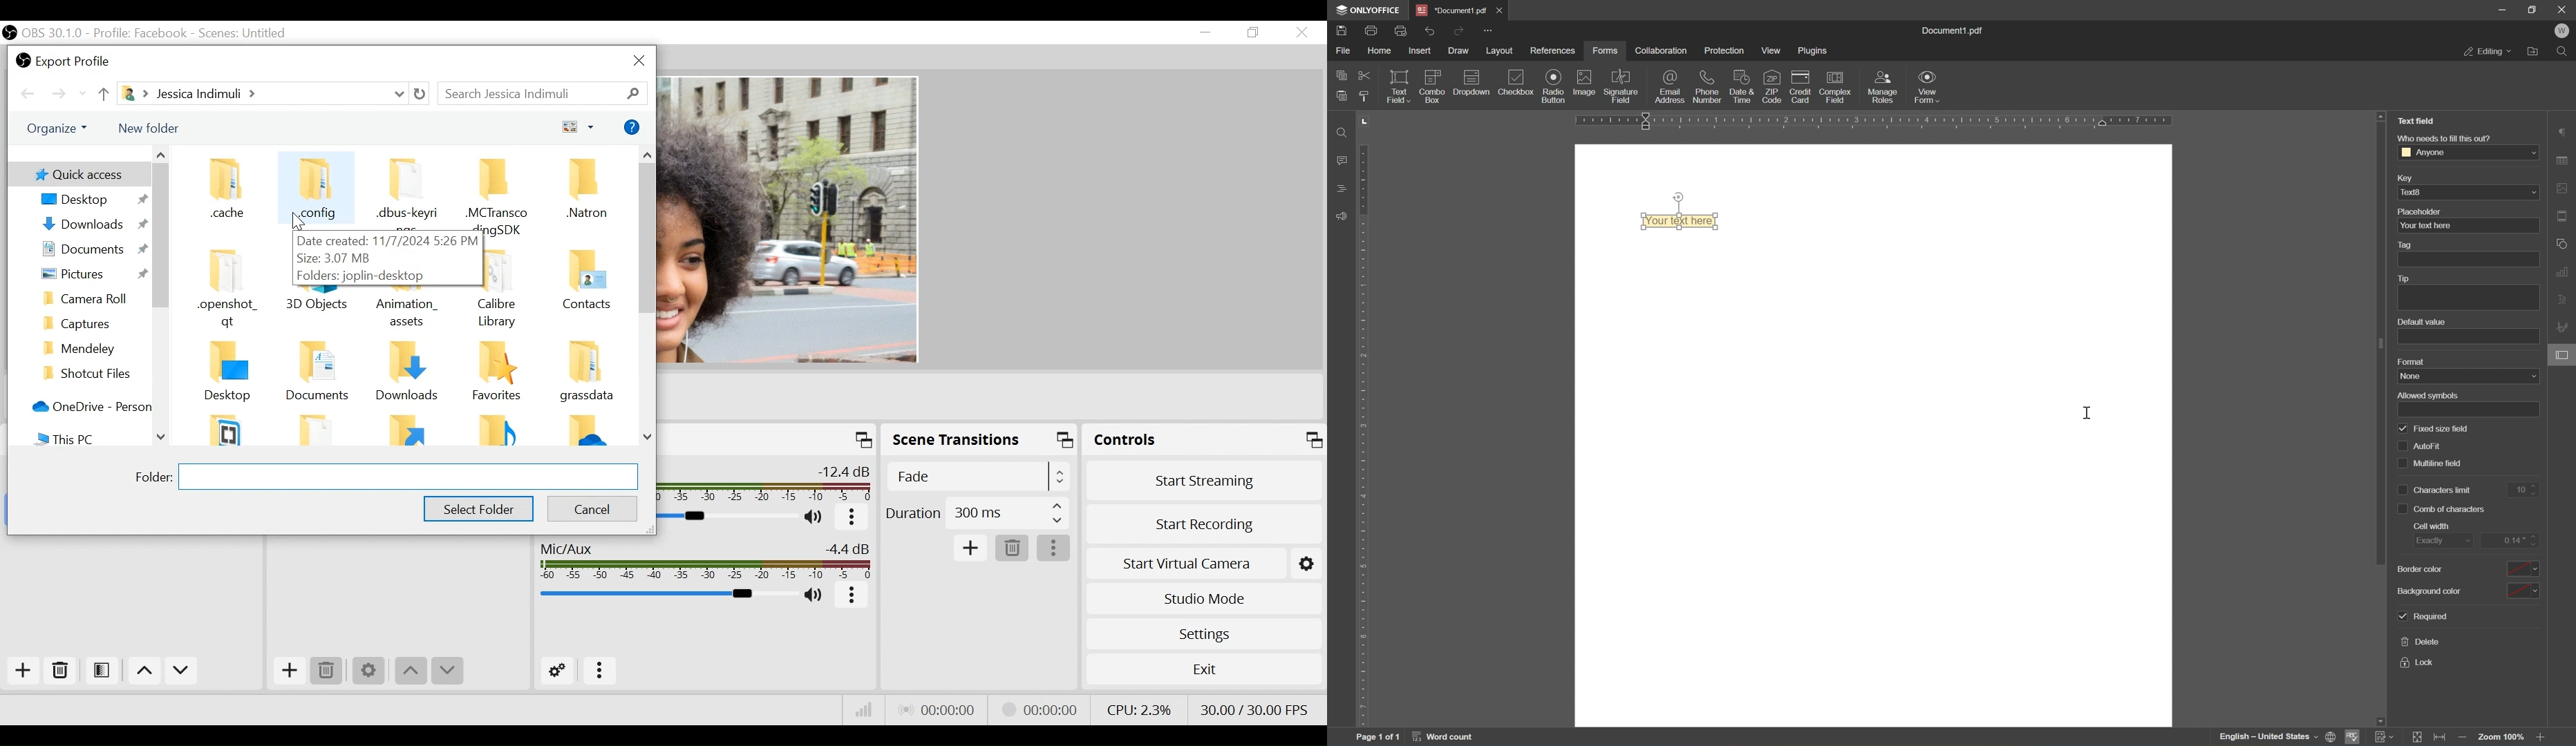  What do you see at coordinates (1205, 564) in the screenshot?
I see `Start Virtual Camera` at bounding box center [1205, 564].